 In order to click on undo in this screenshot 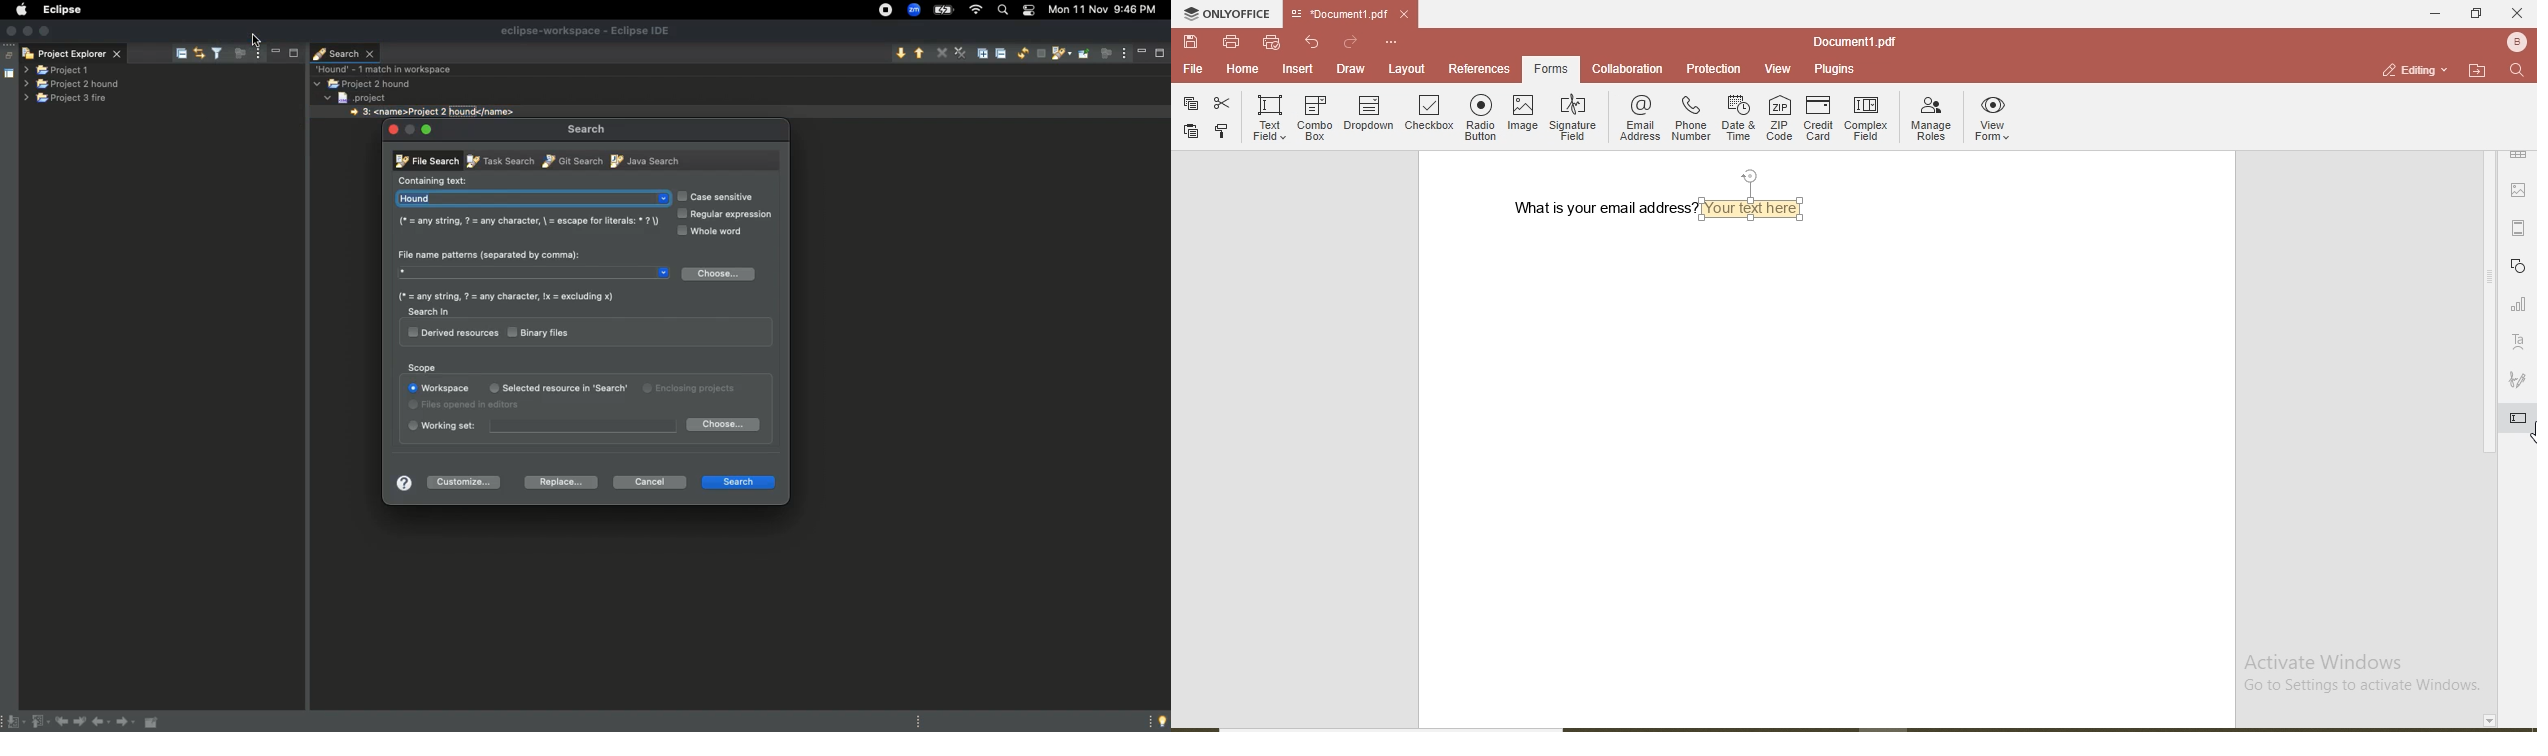, I will do `click(1315, 42)`.